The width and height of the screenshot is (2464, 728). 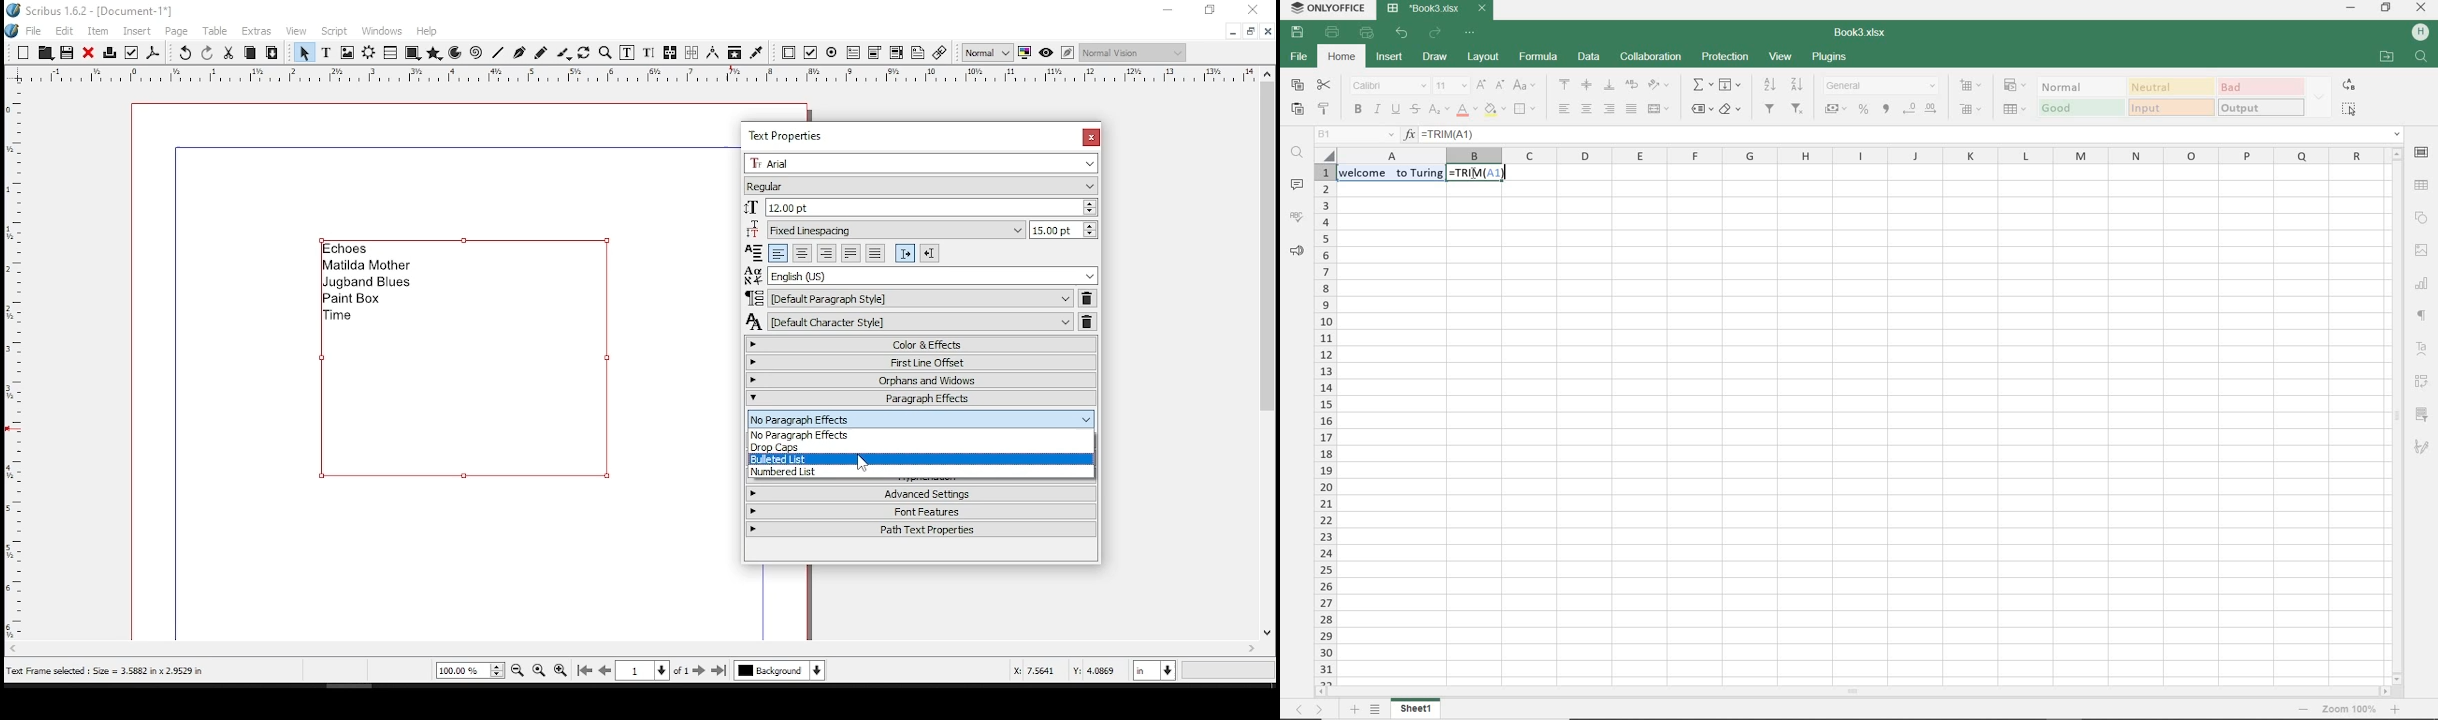 I want to click on help, so click(x=426, y=31).